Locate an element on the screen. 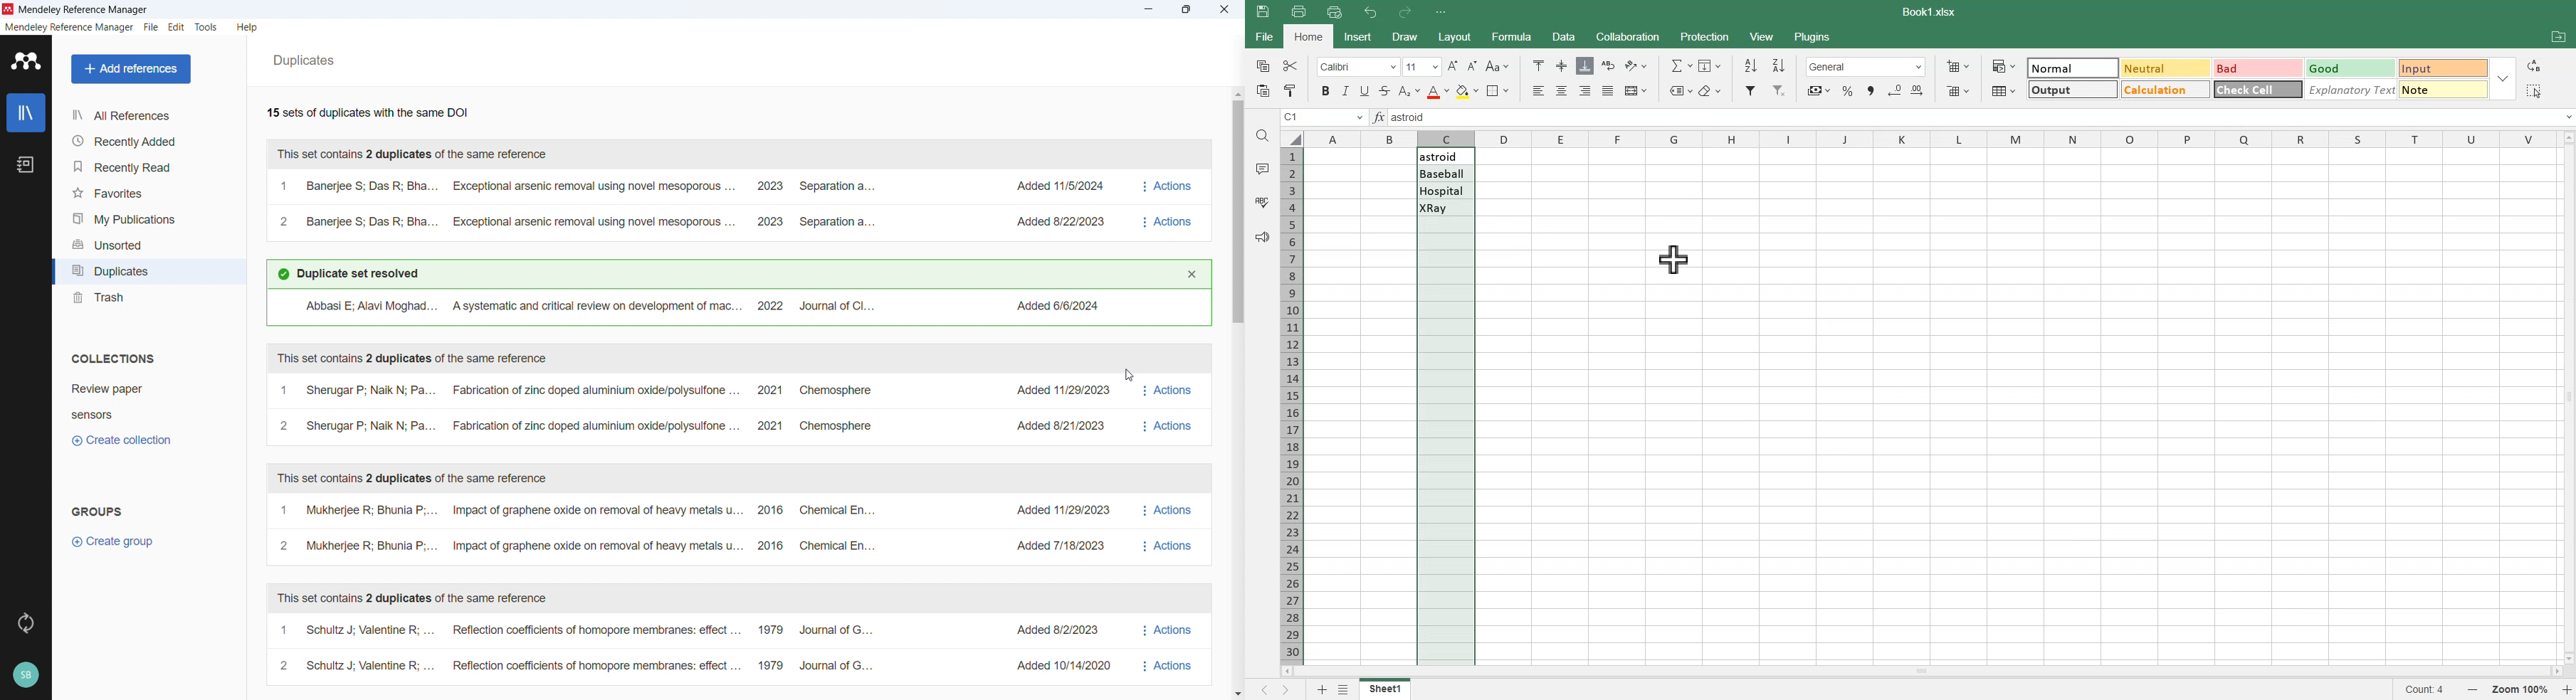 This screenshot has width=2576, height=700. Filter is located at coordinates (1751, 90).